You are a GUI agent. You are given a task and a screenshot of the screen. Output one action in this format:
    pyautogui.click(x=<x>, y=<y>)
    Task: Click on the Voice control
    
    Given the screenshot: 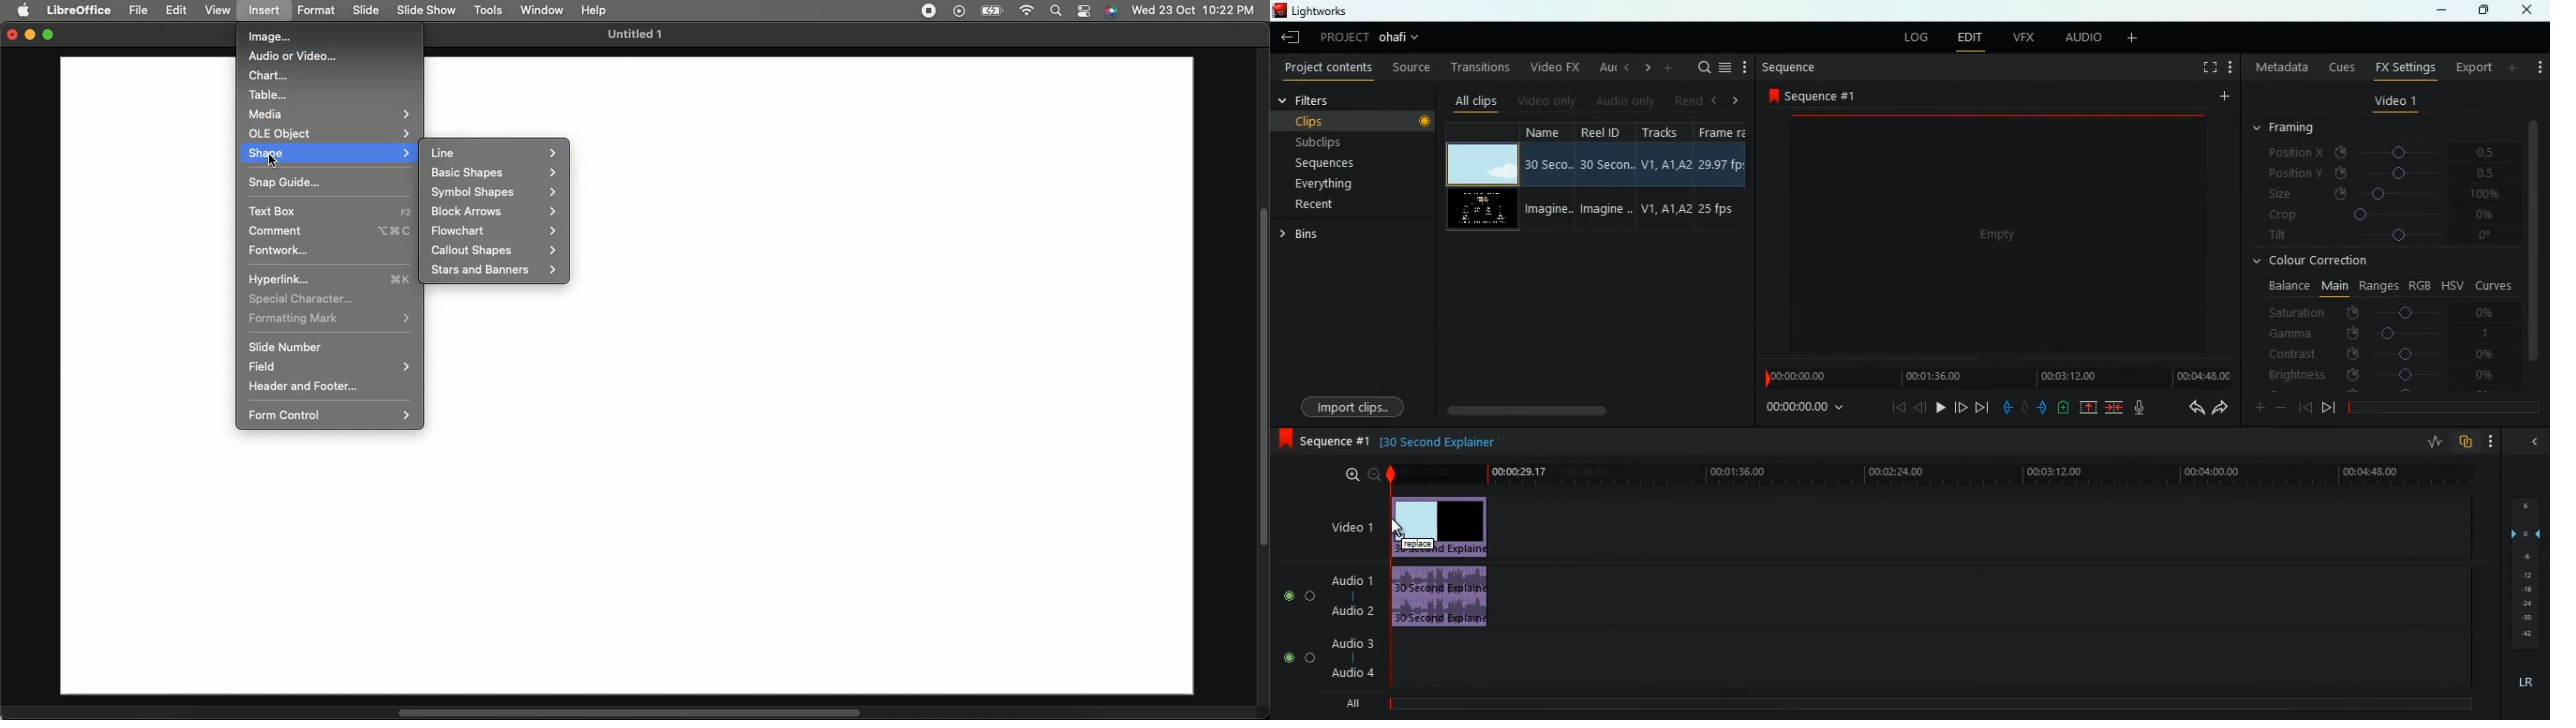 What is the action you would take?
    pyautogui.click(x=1111, y=11)
    